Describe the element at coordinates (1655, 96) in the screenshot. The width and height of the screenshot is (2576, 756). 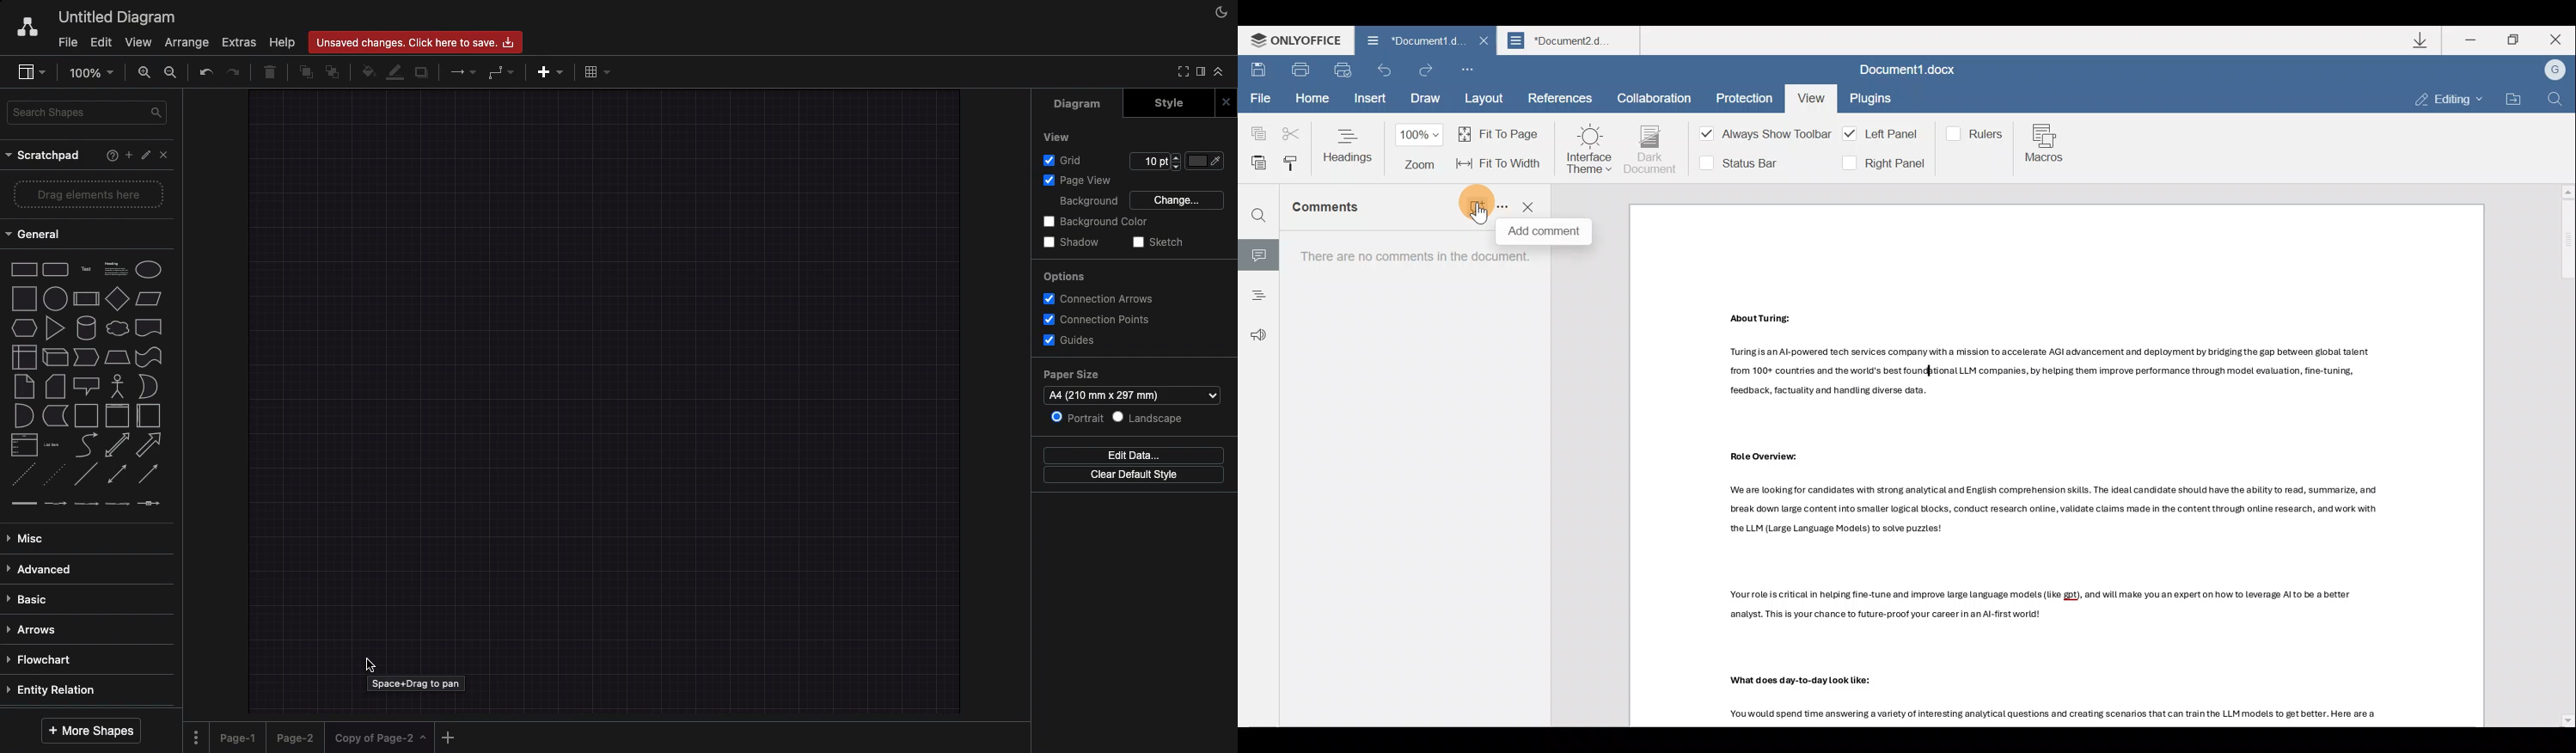
I see `Collaboration` at that location.